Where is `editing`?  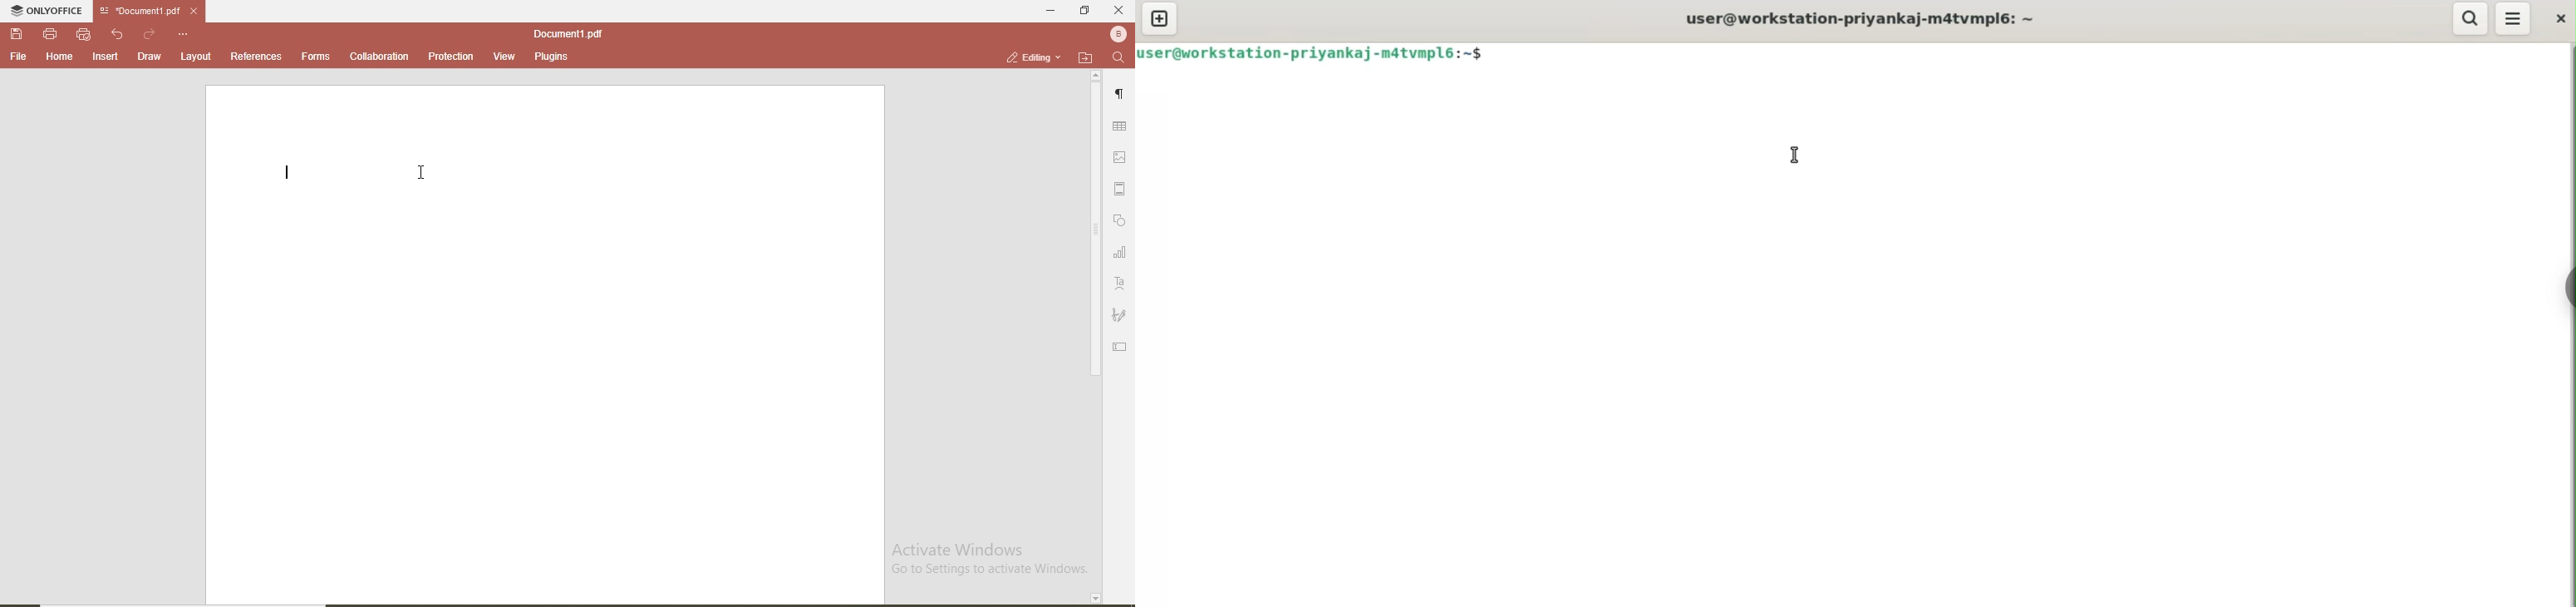 editing is located at coordinates (1026, 57).